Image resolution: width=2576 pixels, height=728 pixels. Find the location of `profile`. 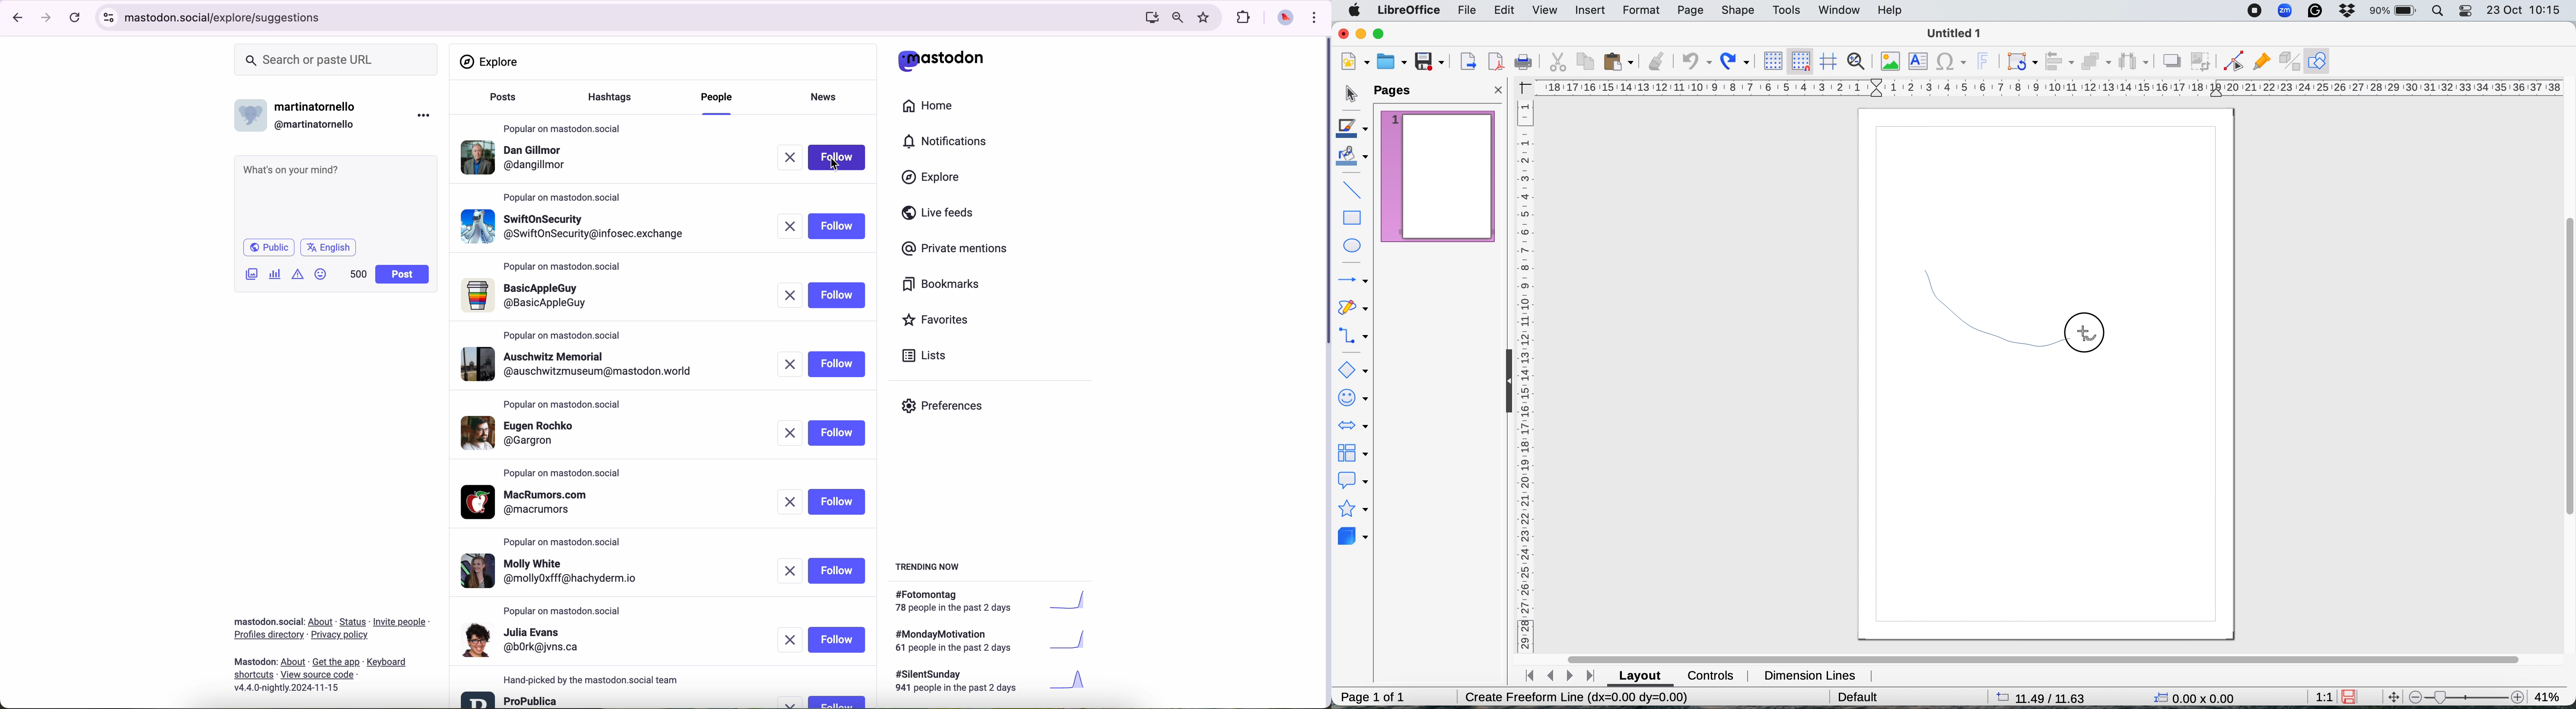

profile is located at coordinates (511, 699).